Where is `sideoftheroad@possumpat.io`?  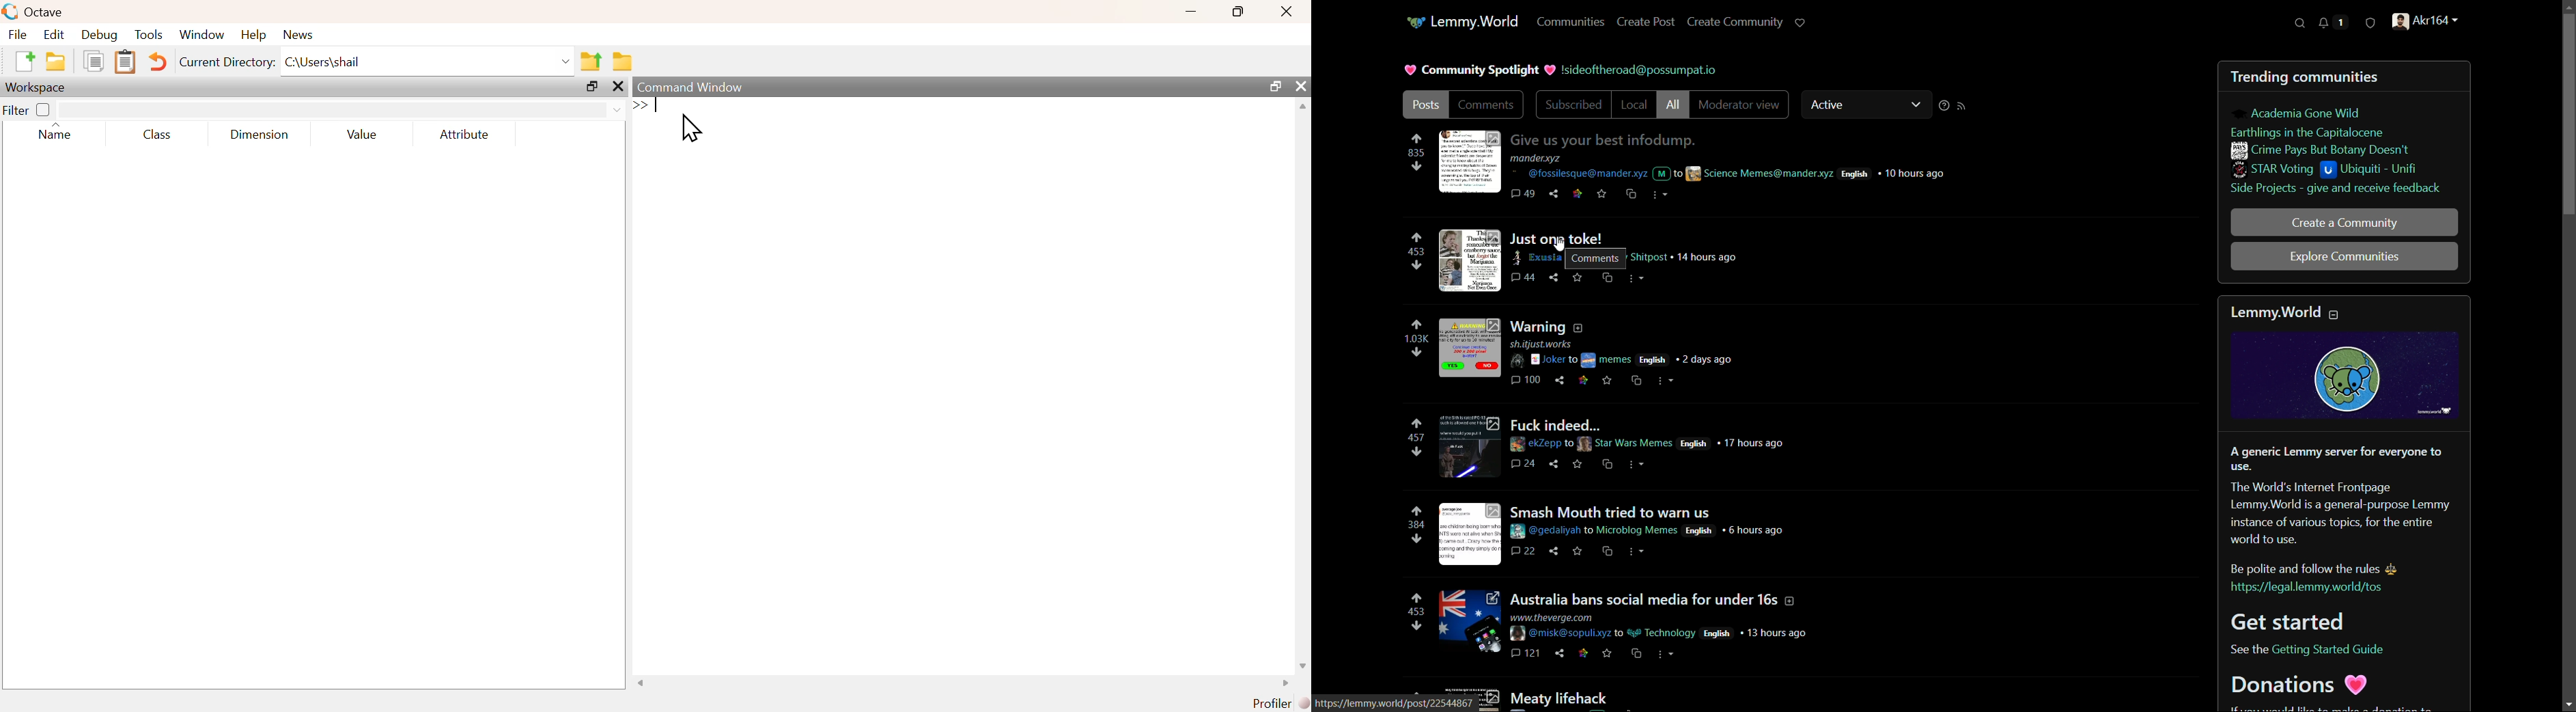
sideoftheroad@possumpat.io is located at coordinates (1641, 71).